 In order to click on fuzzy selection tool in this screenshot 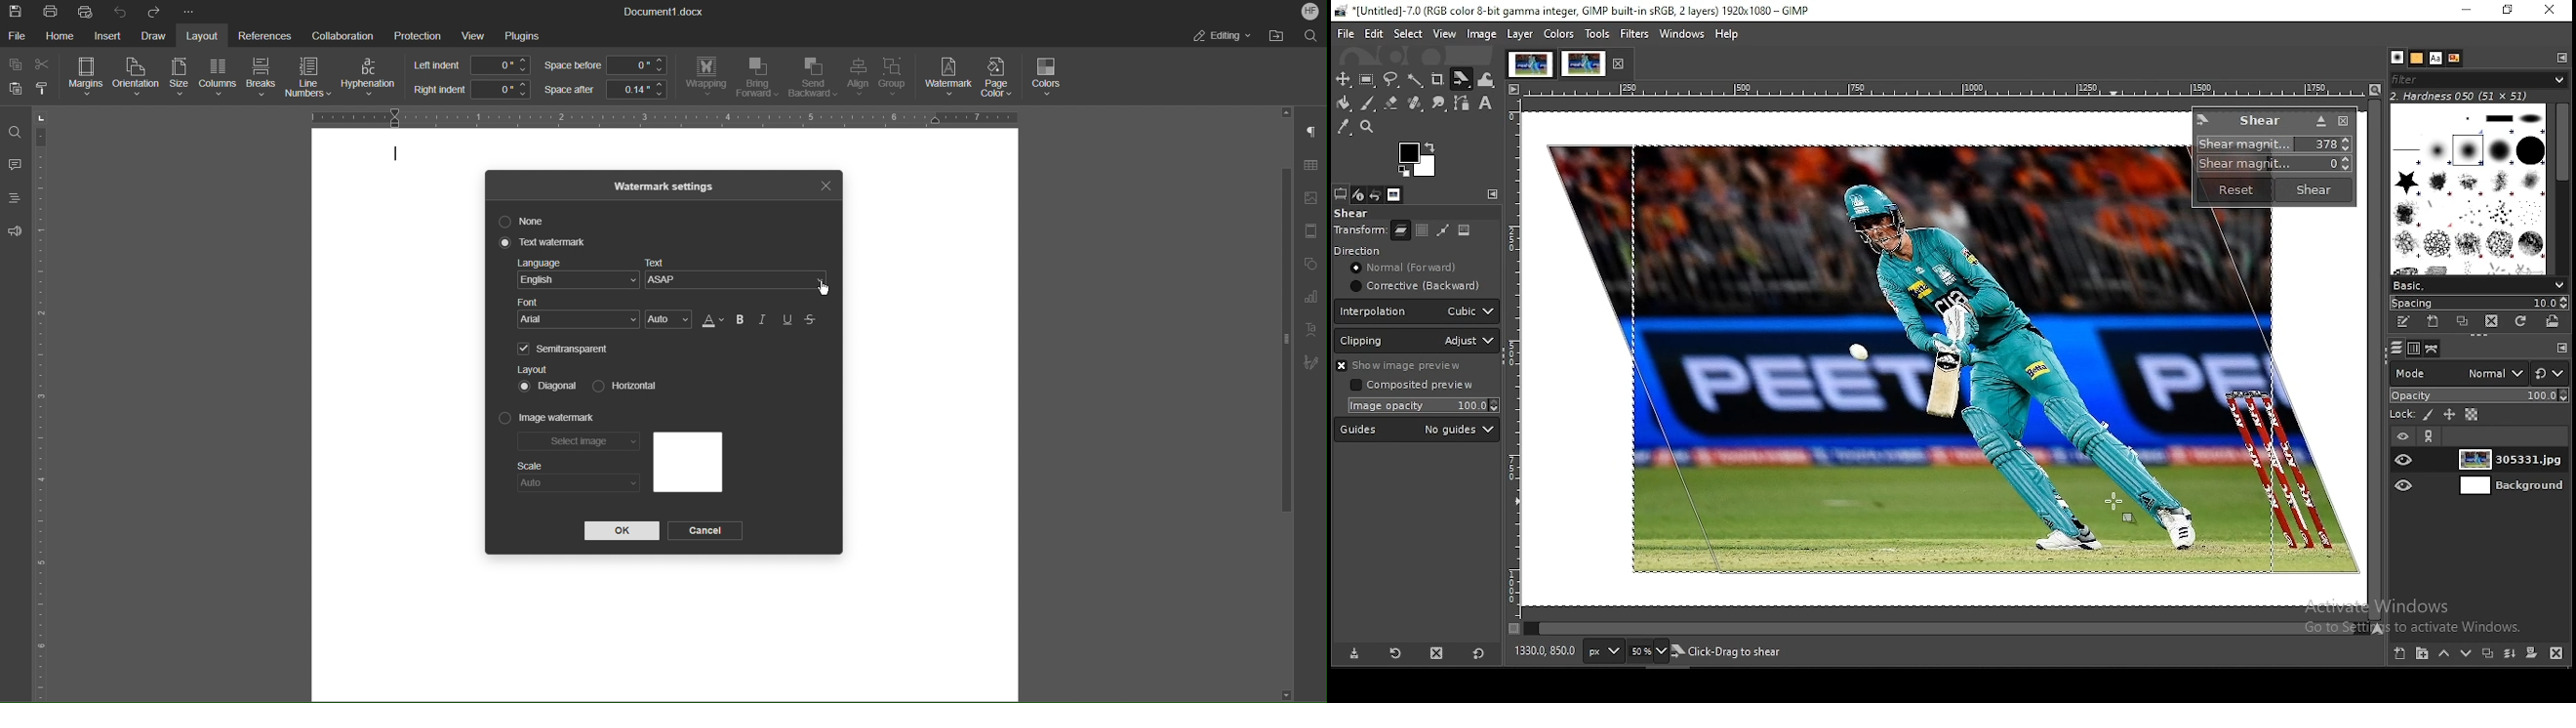, I will do `click(1418, 81)`.